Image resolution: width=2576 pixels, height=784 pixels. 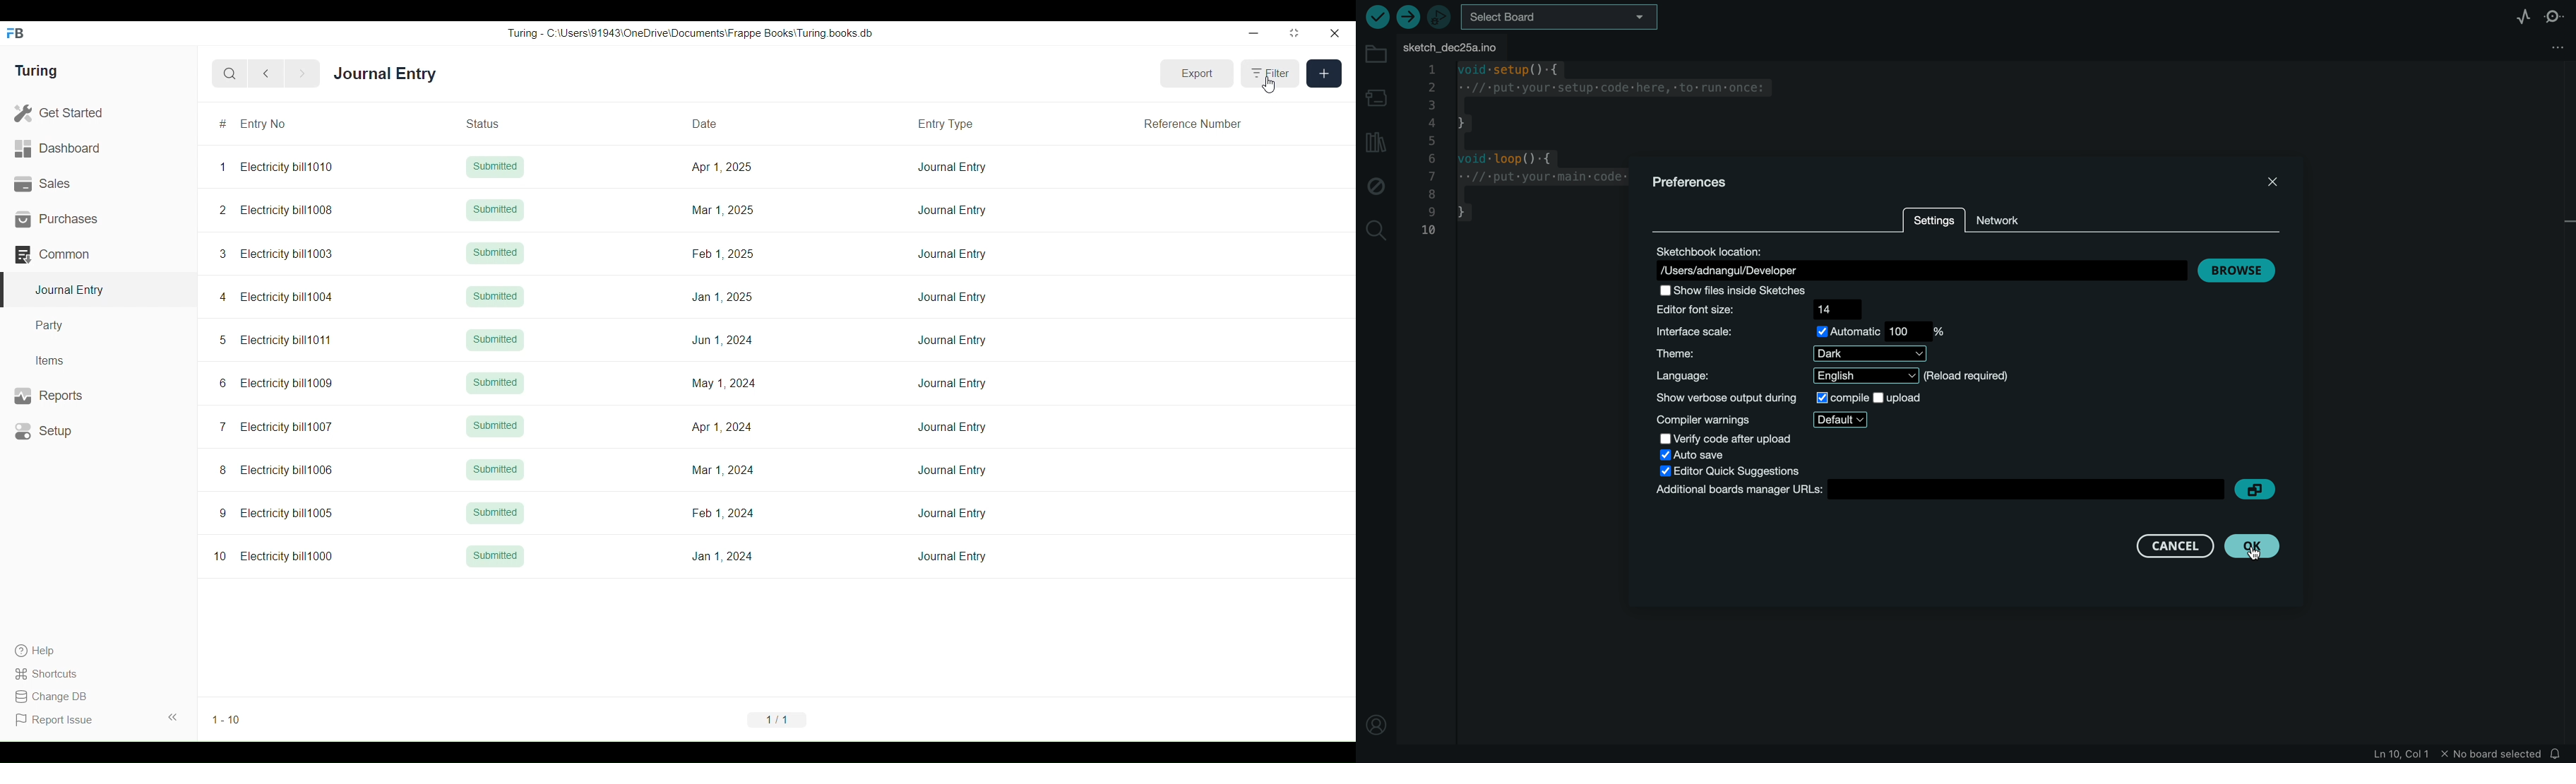 What do you see at coordinates (14, 33) in the screenshot?
I see `Frappe Books logo` at bounding box center [14, 33].